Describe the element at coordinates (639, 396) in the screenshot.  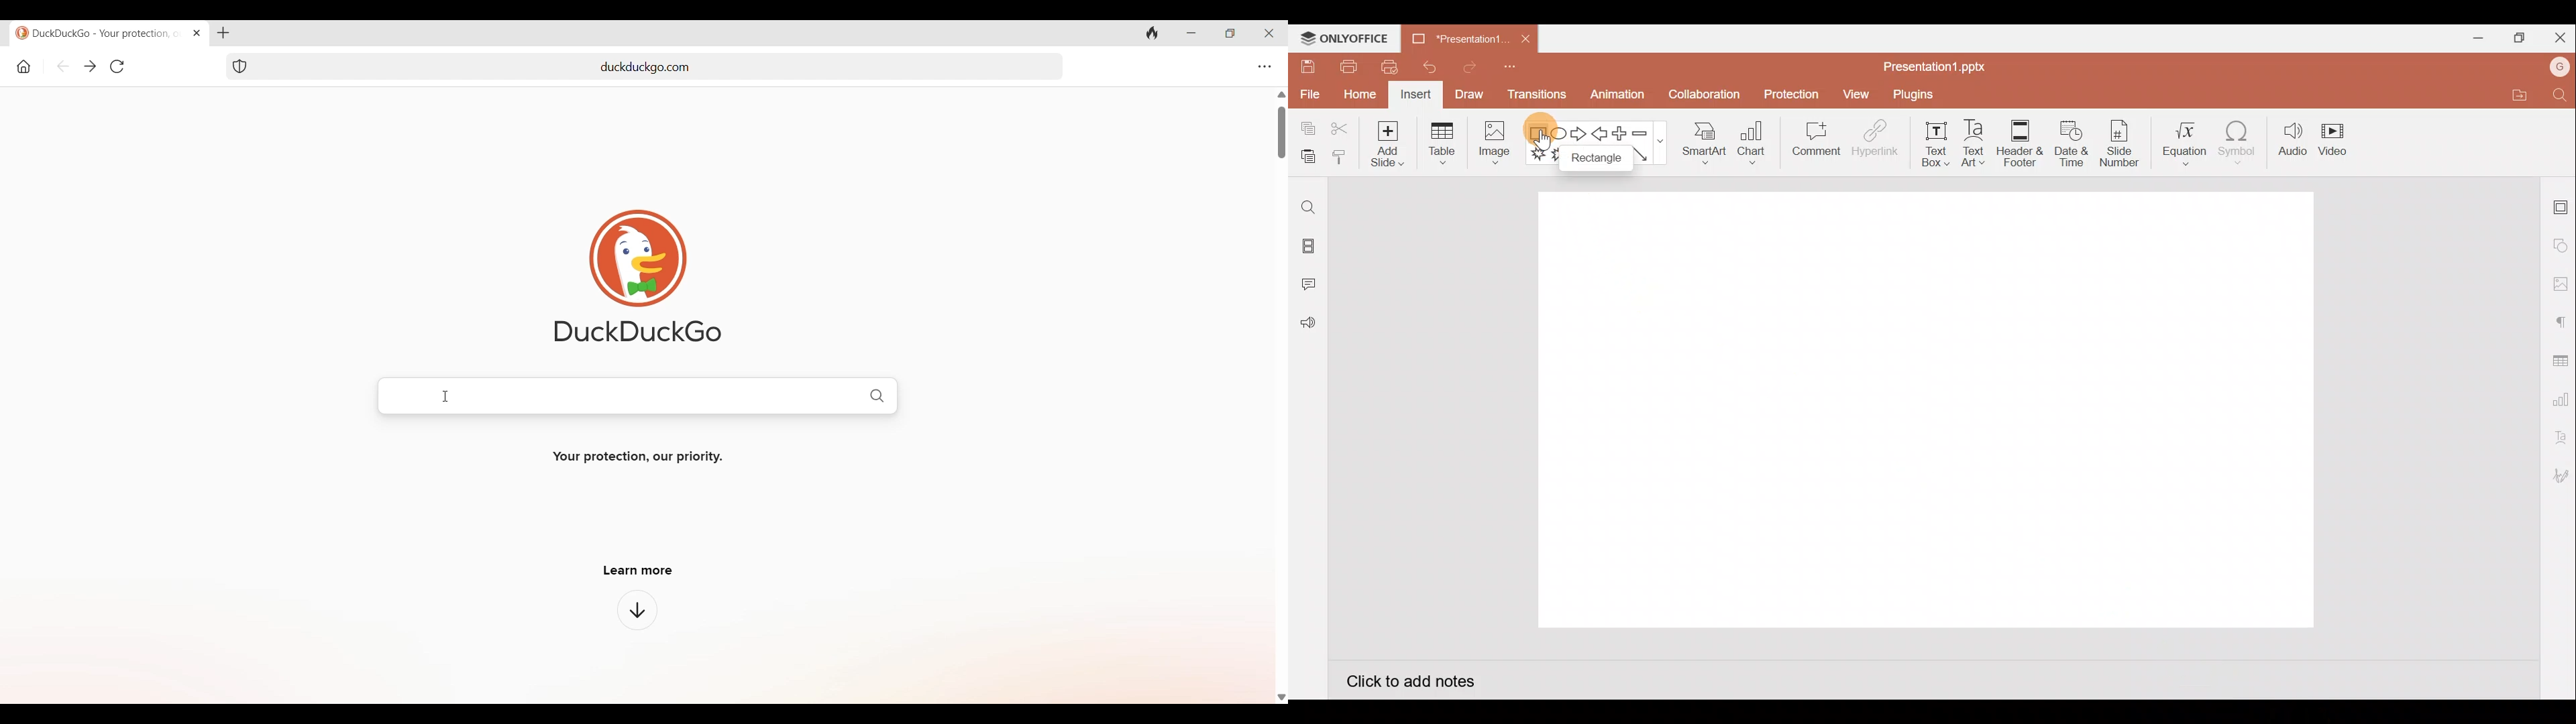
I see `Duckduckgo search bar` at that location.